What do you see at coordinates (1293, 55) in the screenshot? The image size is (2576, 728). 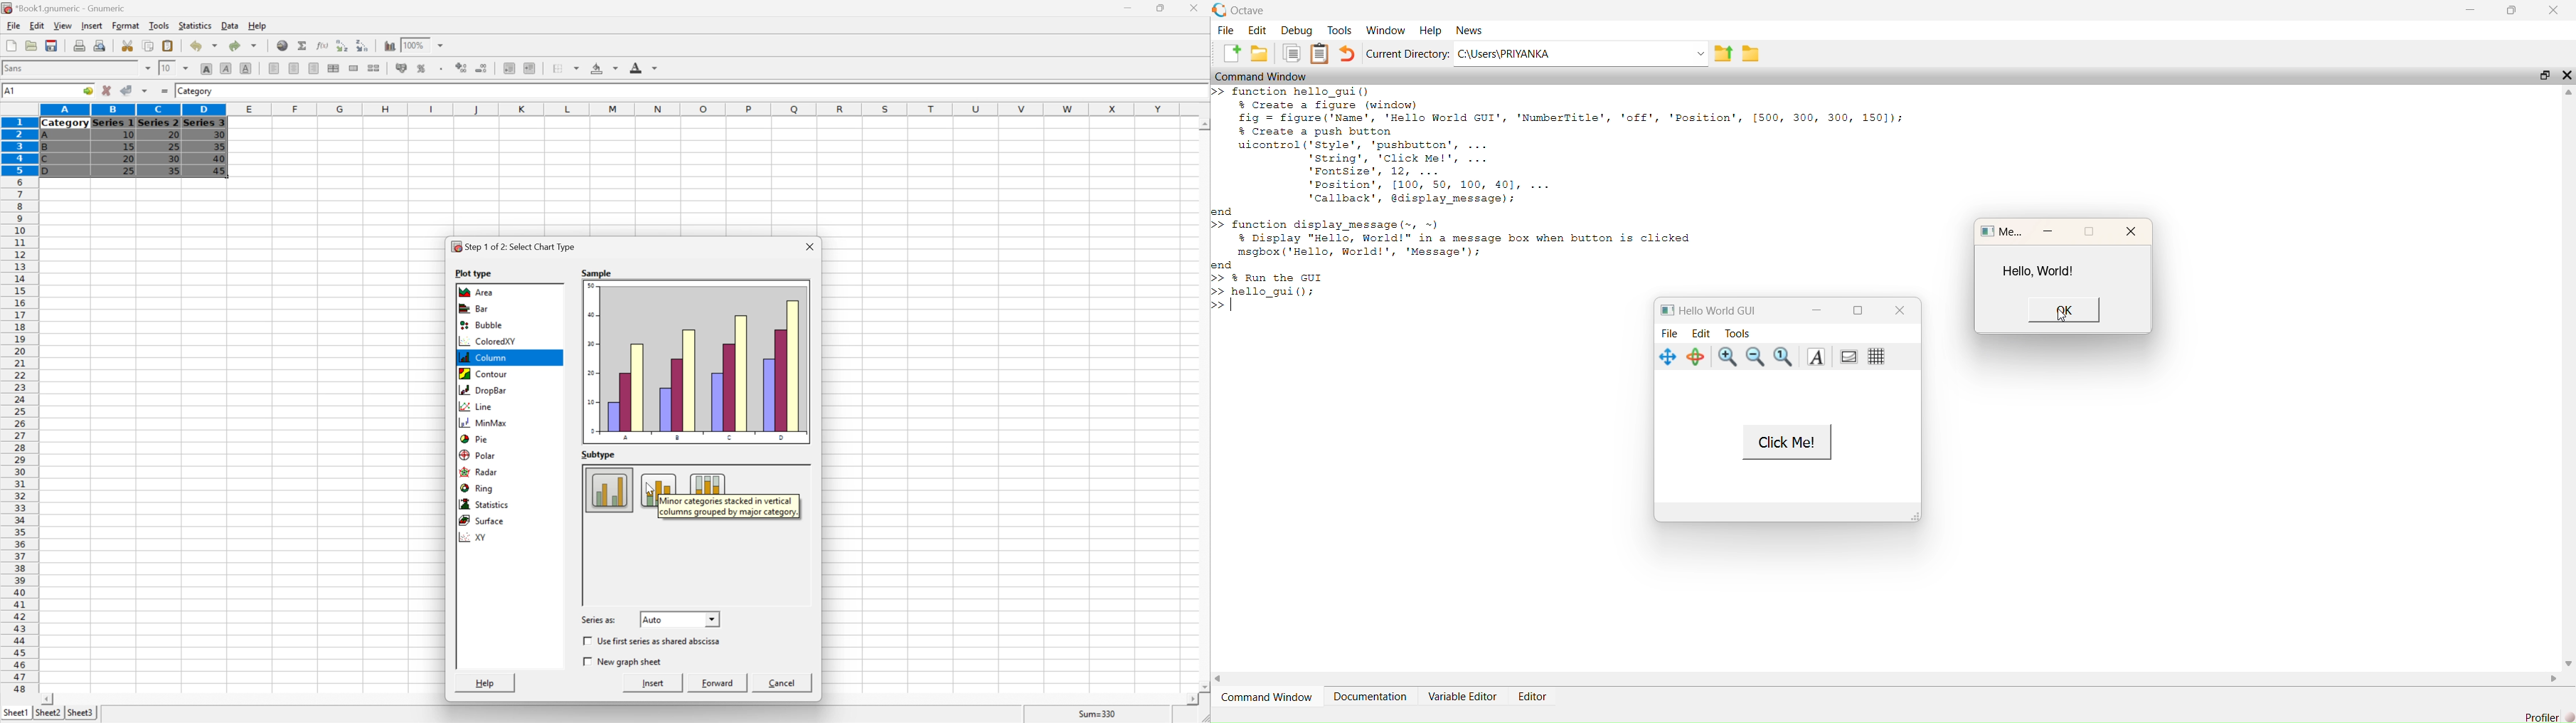 I see `copy` at bounding box center [1293, 55].